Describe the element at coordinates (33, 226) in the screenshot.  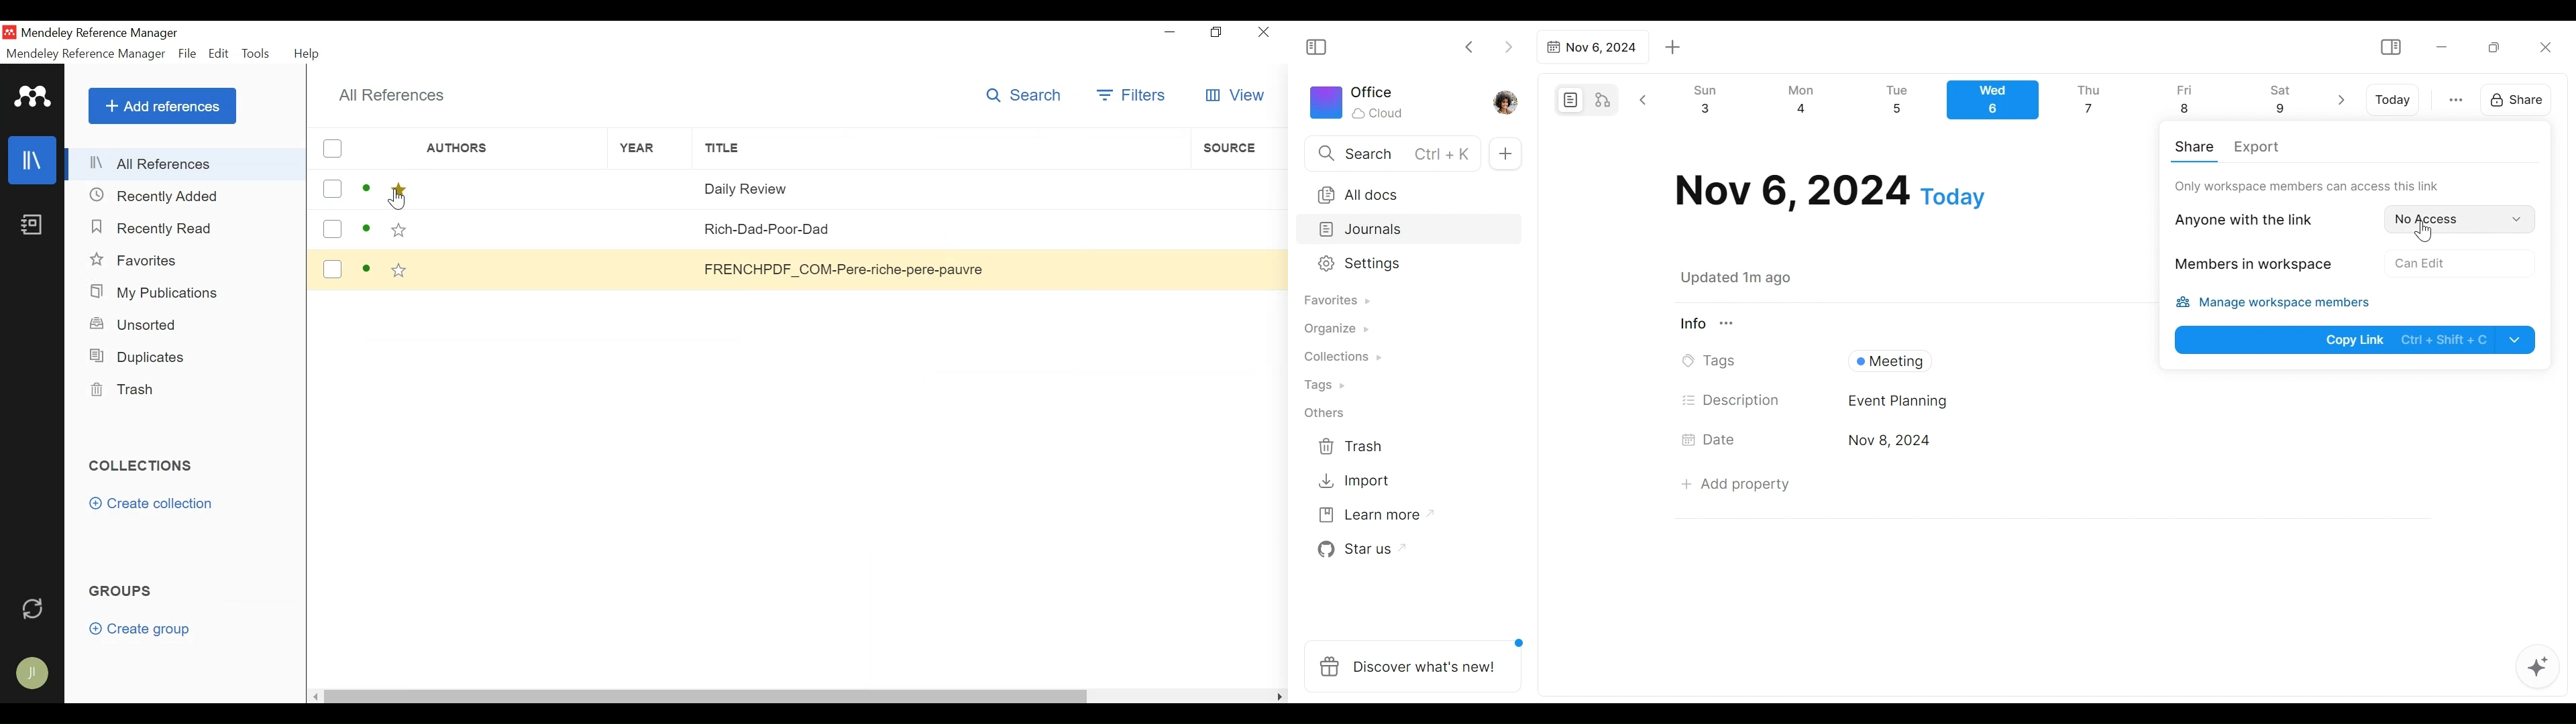
I see `Notebook` at that location.